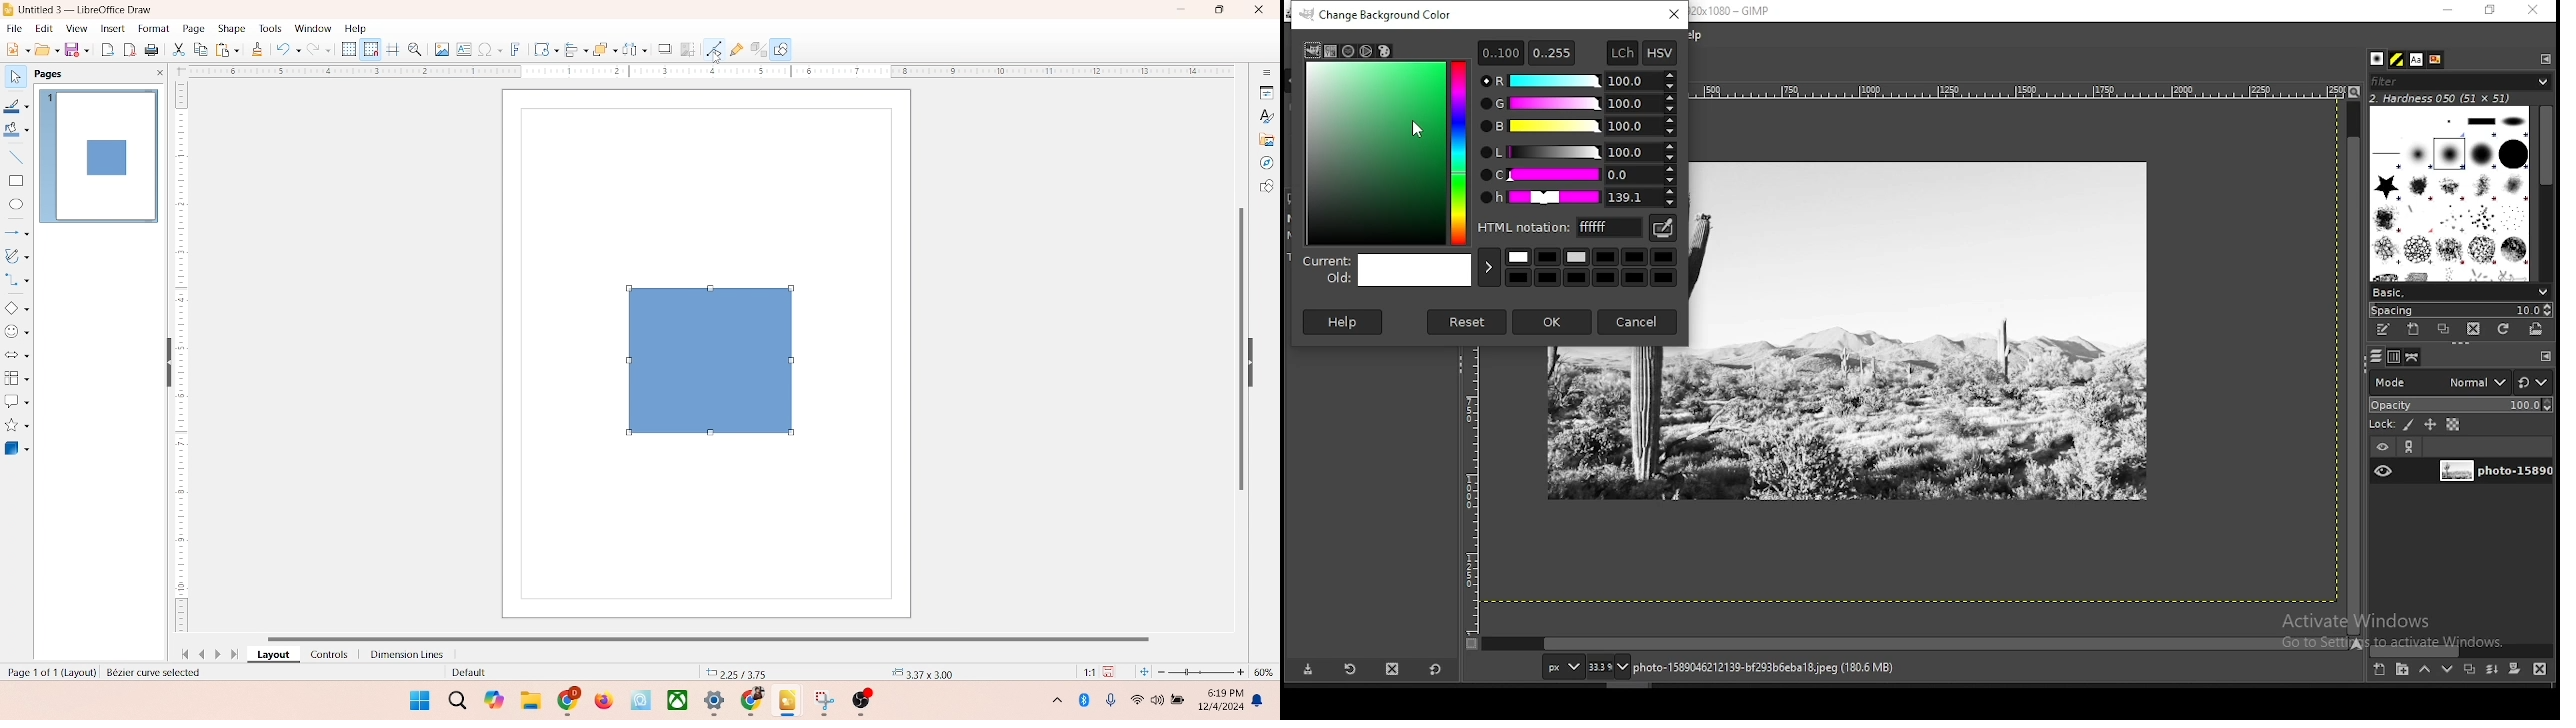 This screenshot has width=2576, height=728. What do you see at coordinates (1112, 671) in the screenshot?
I see `save` at bounding box center [1112, 671].